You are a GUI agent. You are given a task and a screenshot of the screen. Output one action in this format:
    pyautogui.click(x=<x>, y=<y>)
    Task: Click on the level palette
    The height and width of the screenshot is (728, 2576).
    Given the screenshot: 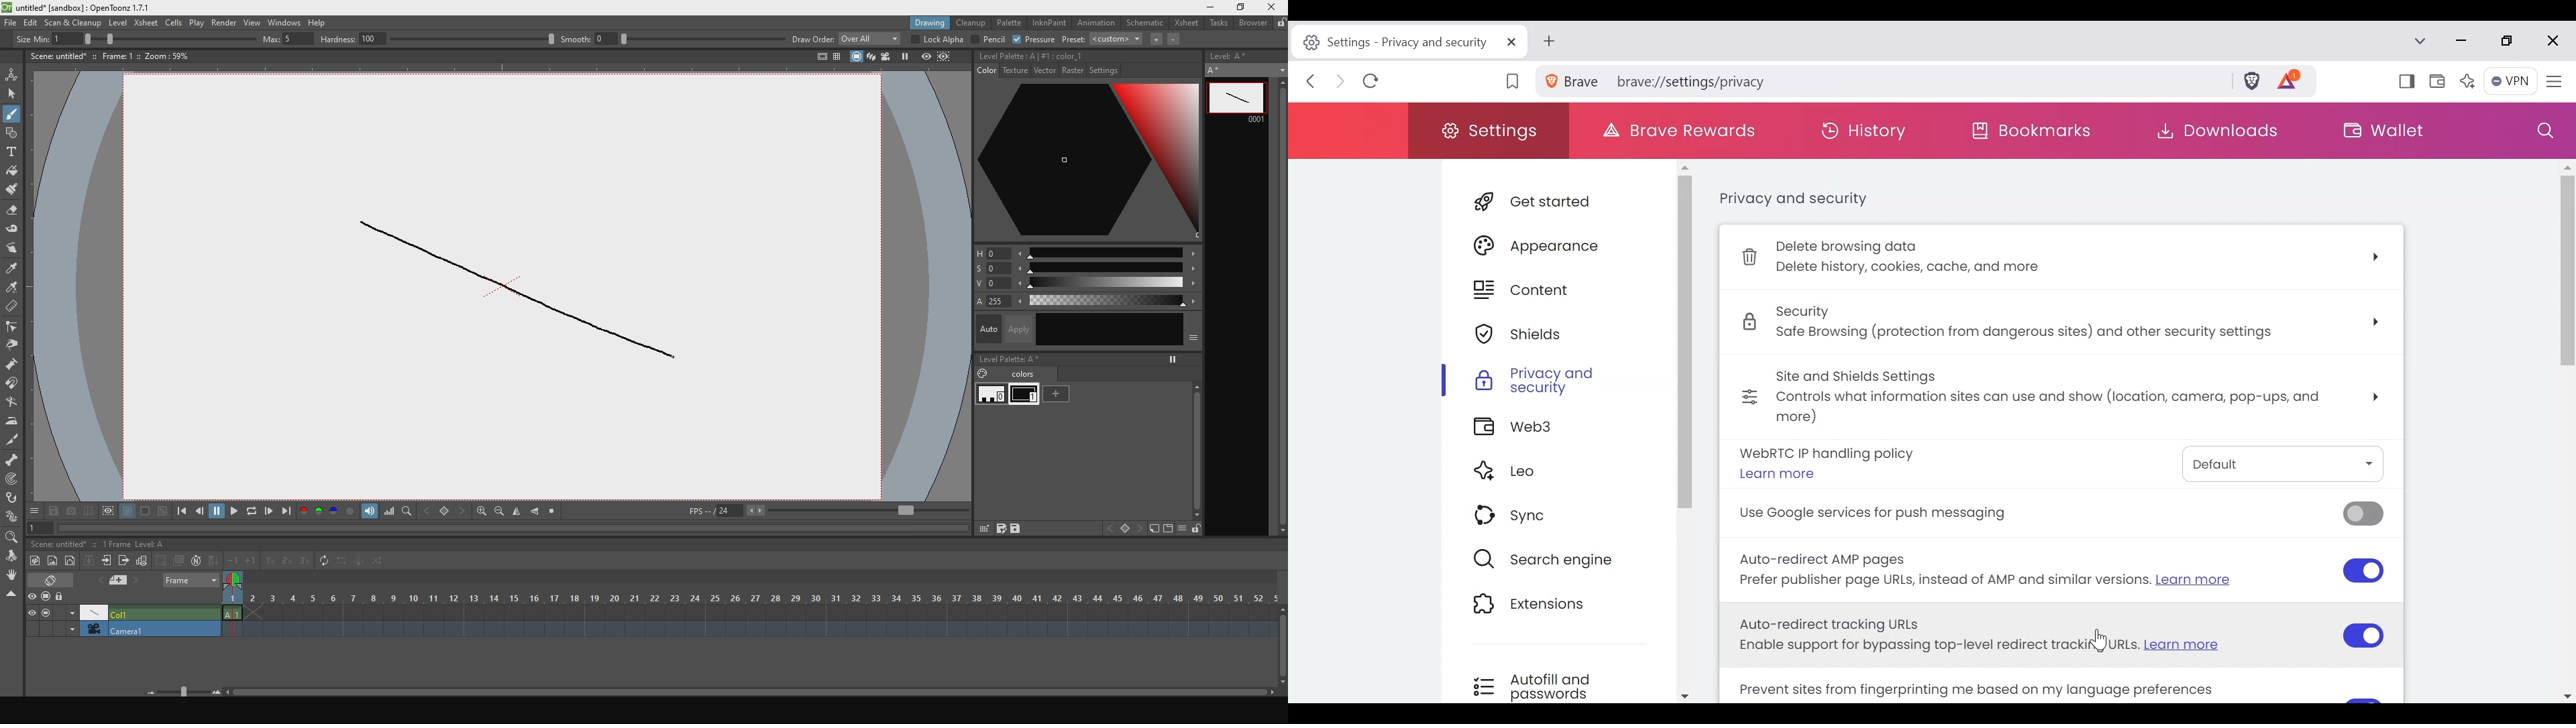 What is the action you would take?
    pyautogui.click(x=1083, y=359)
    